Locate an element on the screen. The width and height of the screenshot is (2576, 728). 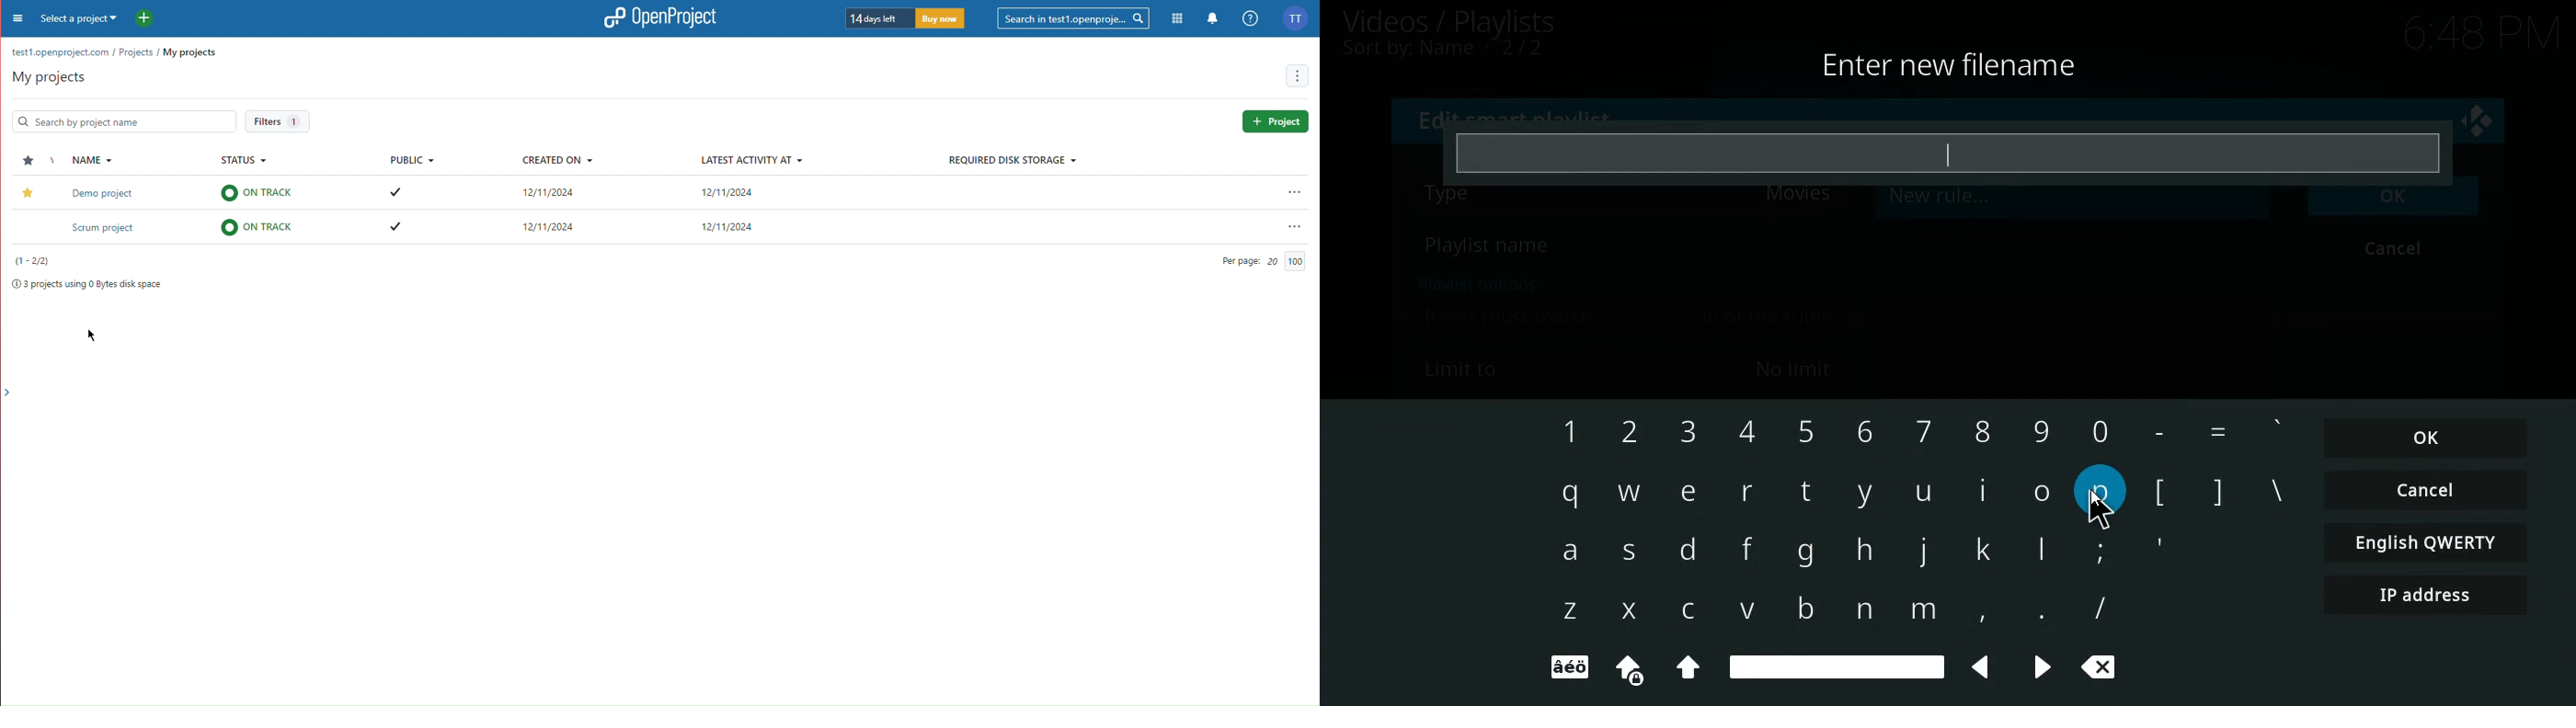
n is located at coordinates (1862, 610).